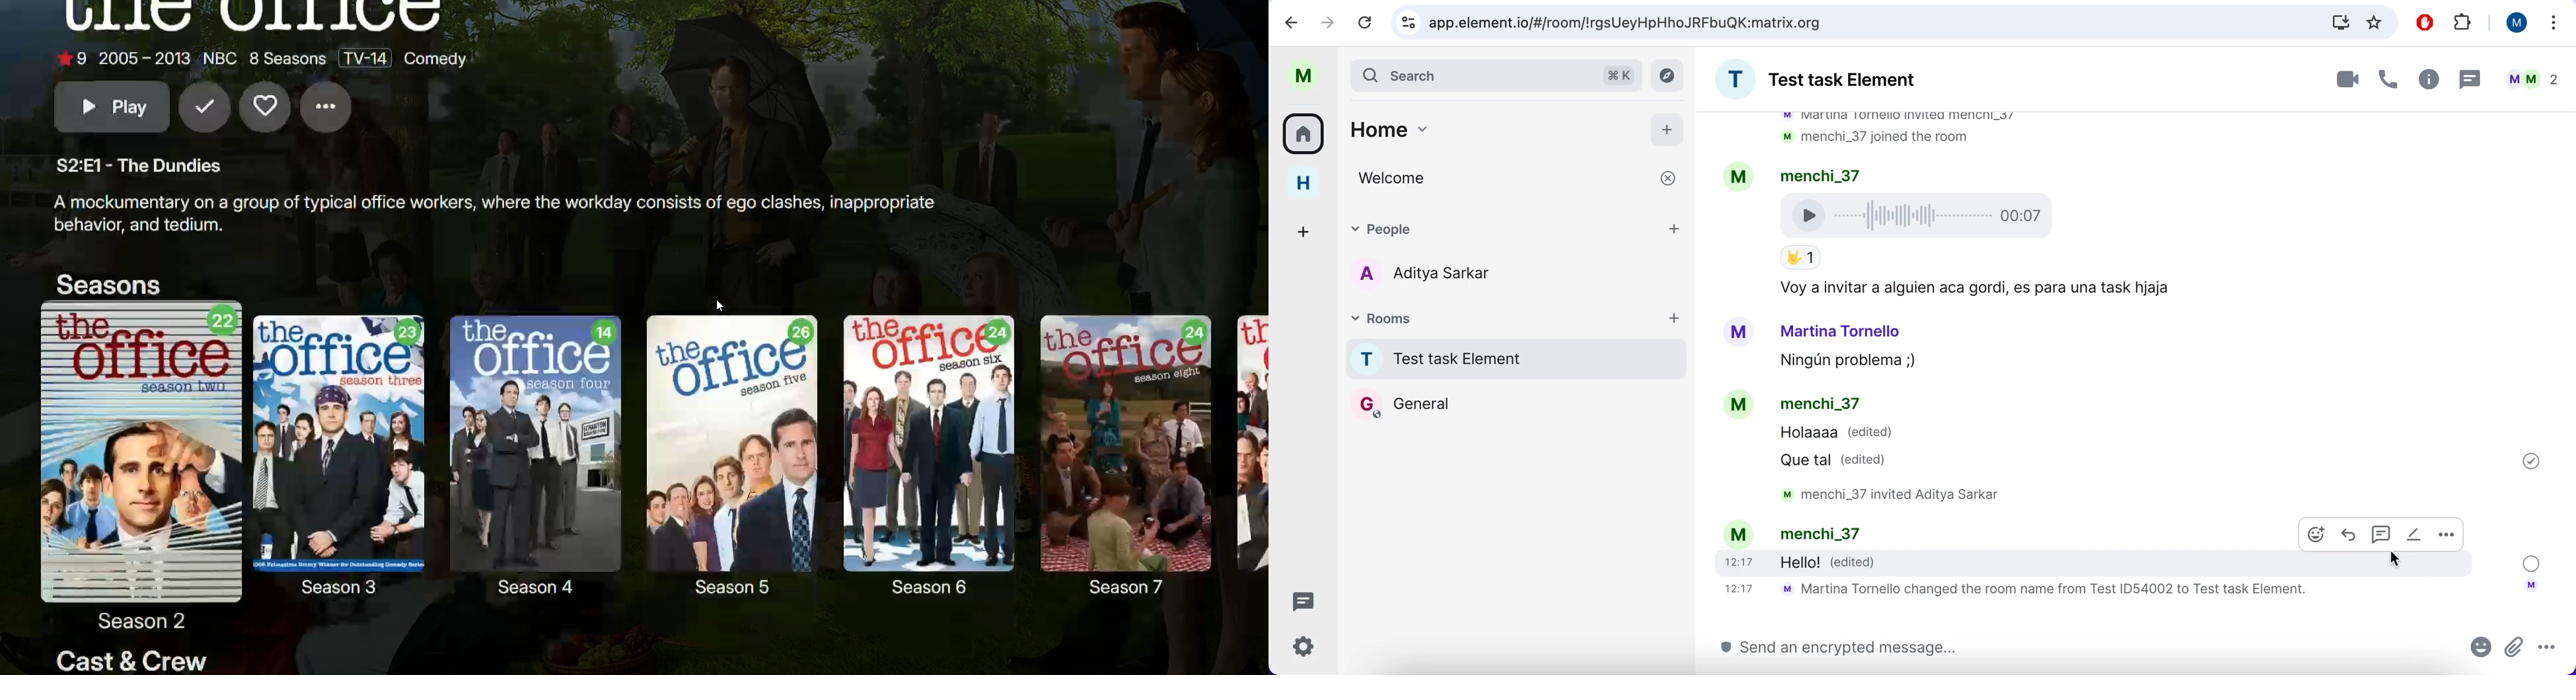 The width and height of the screenshot is (2576, 700). What do you see at coordinates (1304, 645) in the screenshot?
I see `quick settings` at bounding box center [1304, 645].